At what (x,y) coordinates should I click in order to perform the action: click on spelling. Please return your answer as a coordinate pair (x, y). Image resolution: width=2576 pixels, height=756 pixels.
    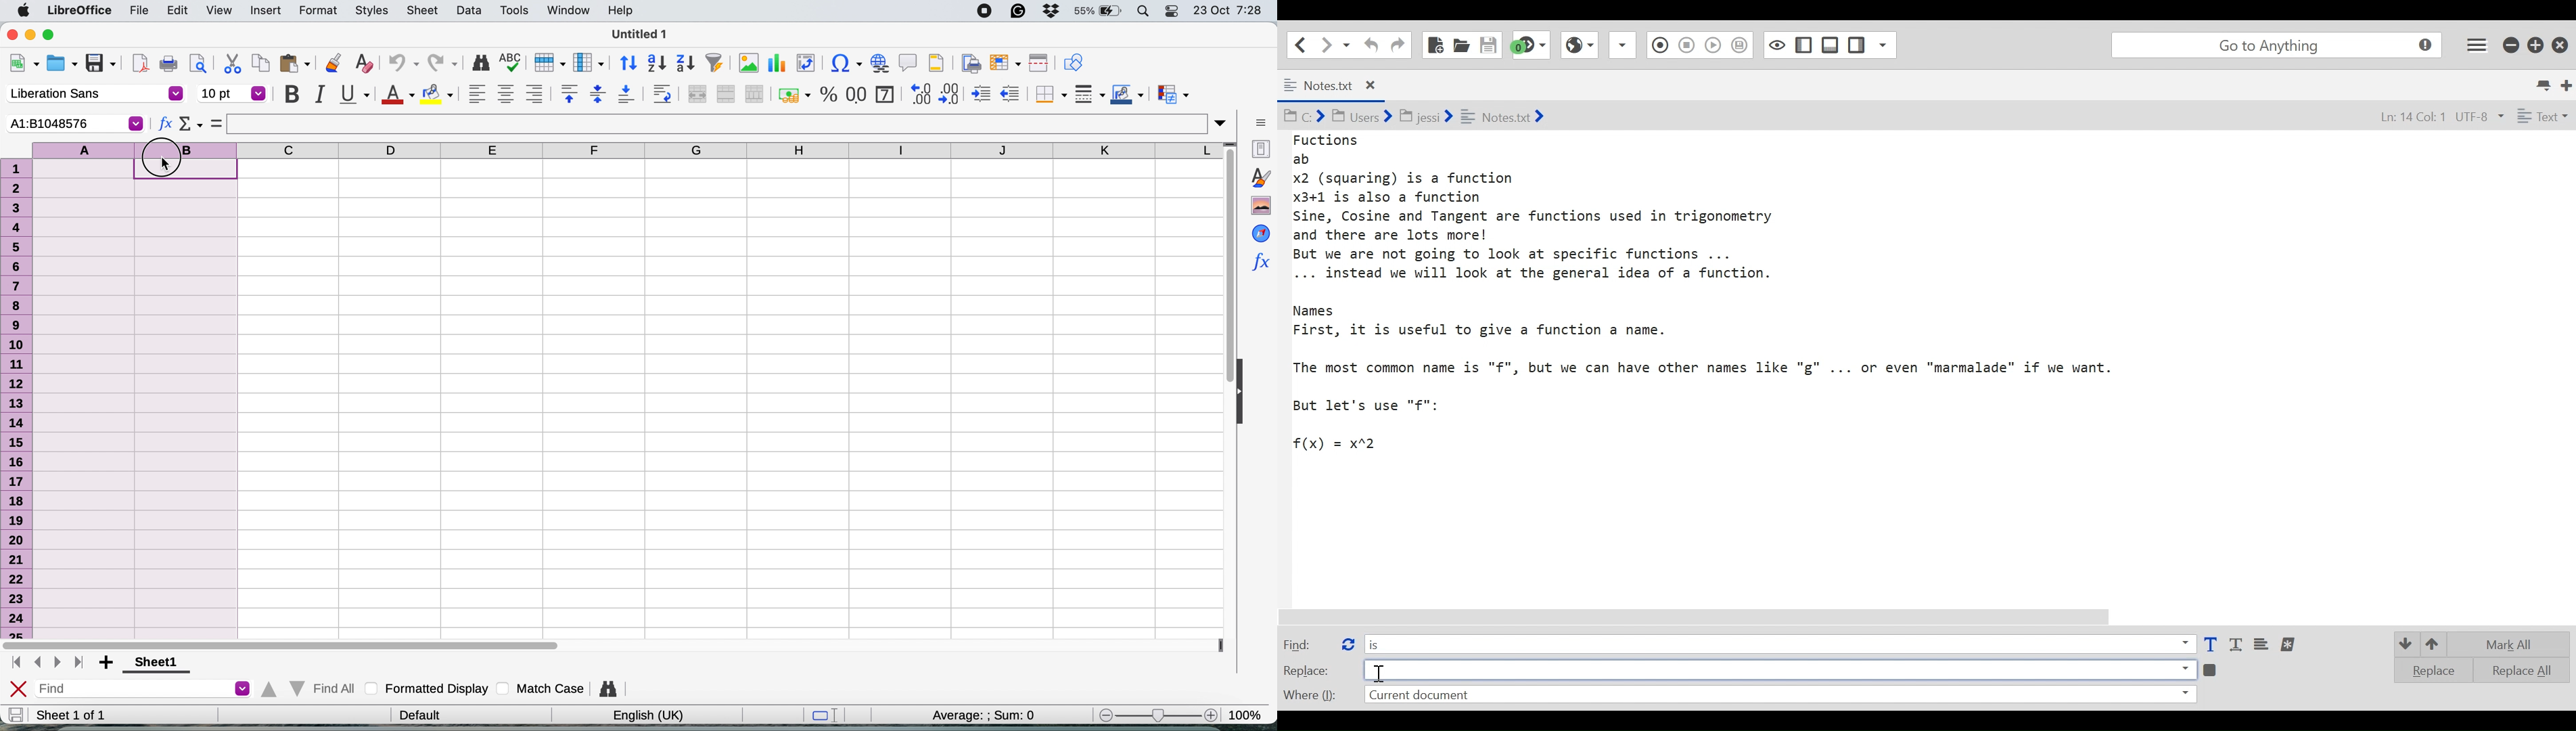
    Looking at the image, I should click on (511, 62).